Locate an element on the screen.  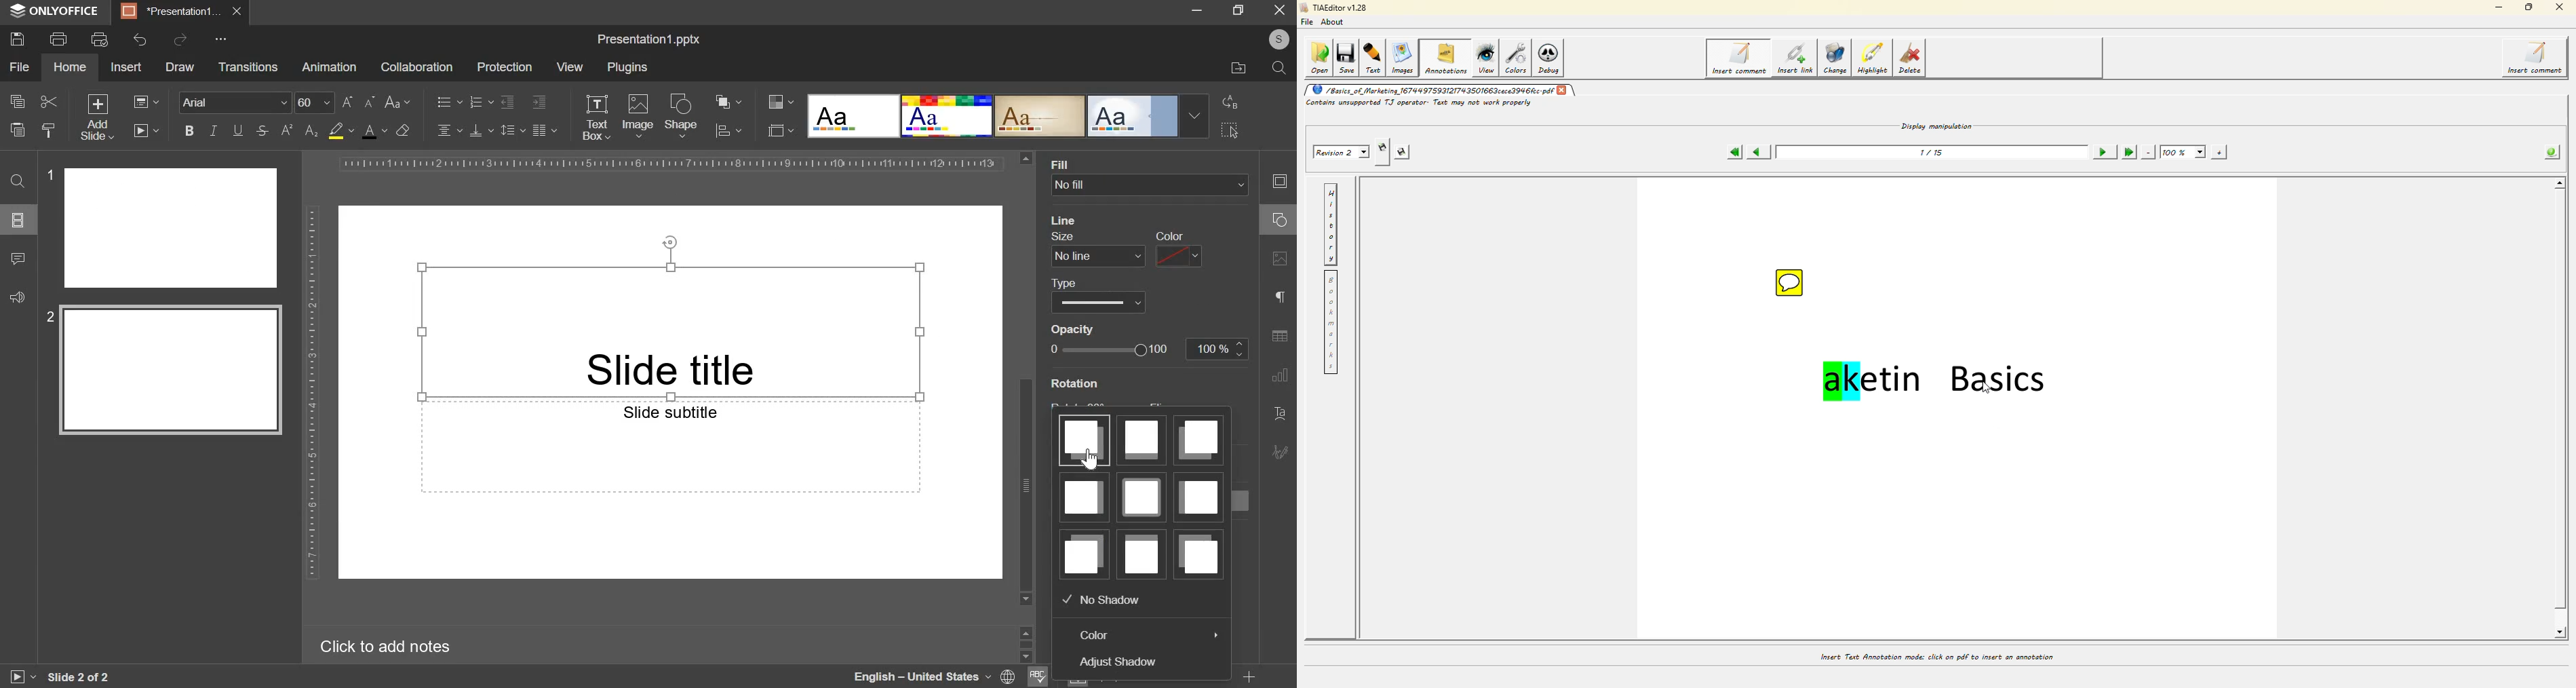
insert is located at coordinates (125, 66).